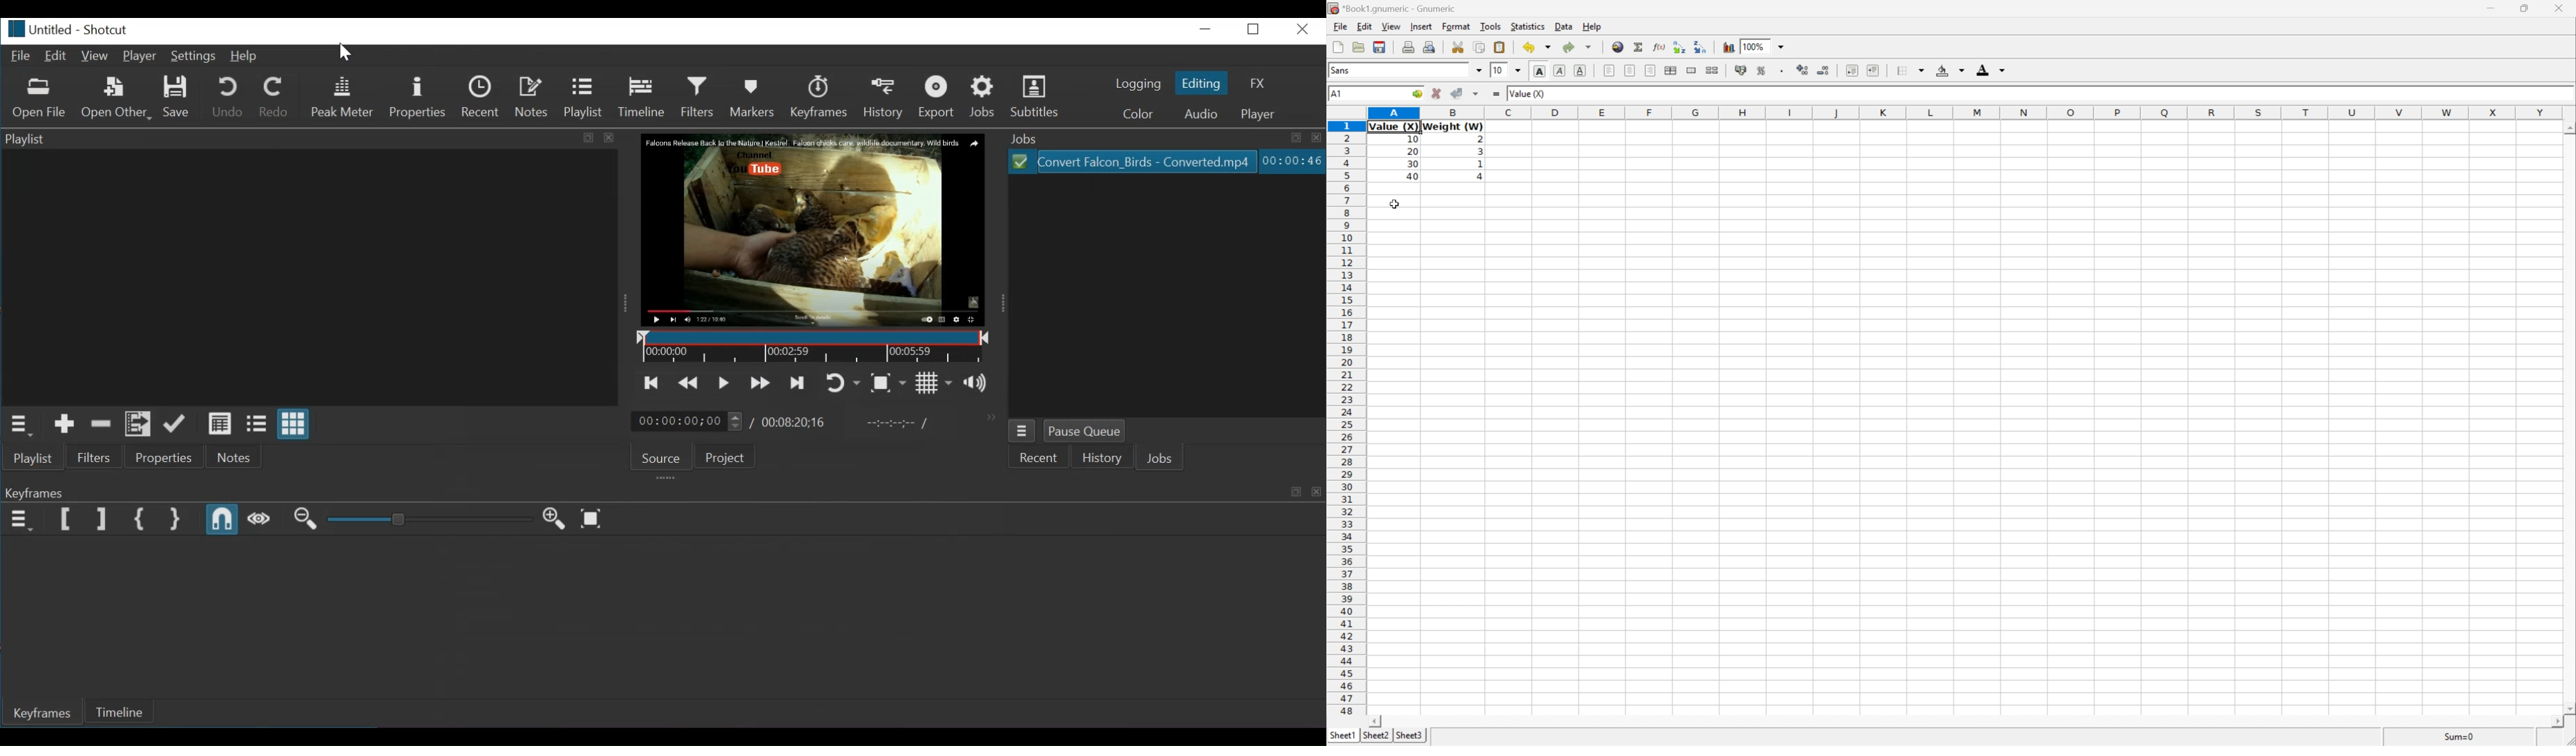 The width and height of the screenshot is (2576, 756). Describe the element at coordinates (1411, 736) in the screenshot. I see `Sheet3` at that location.